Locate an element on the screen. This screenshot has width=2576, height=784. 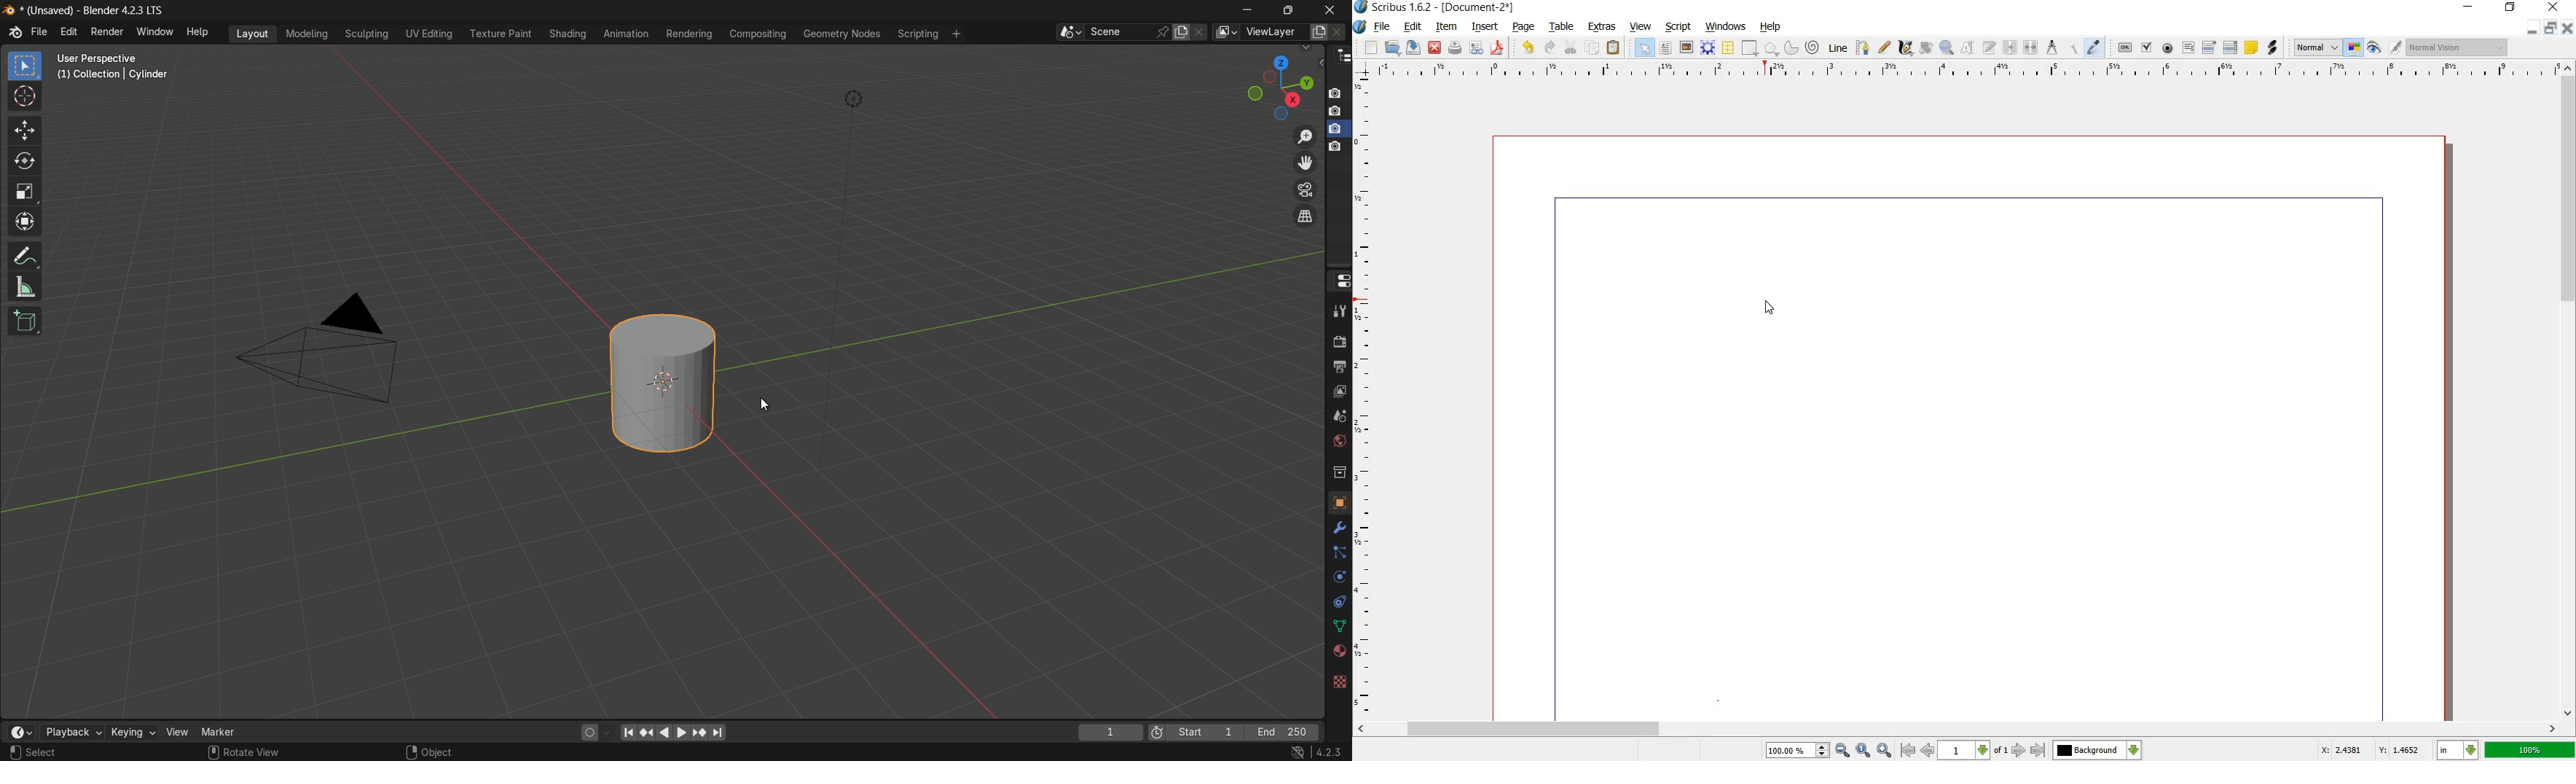
TEXT ANNOATATION is located at coordinates (2250, 48).